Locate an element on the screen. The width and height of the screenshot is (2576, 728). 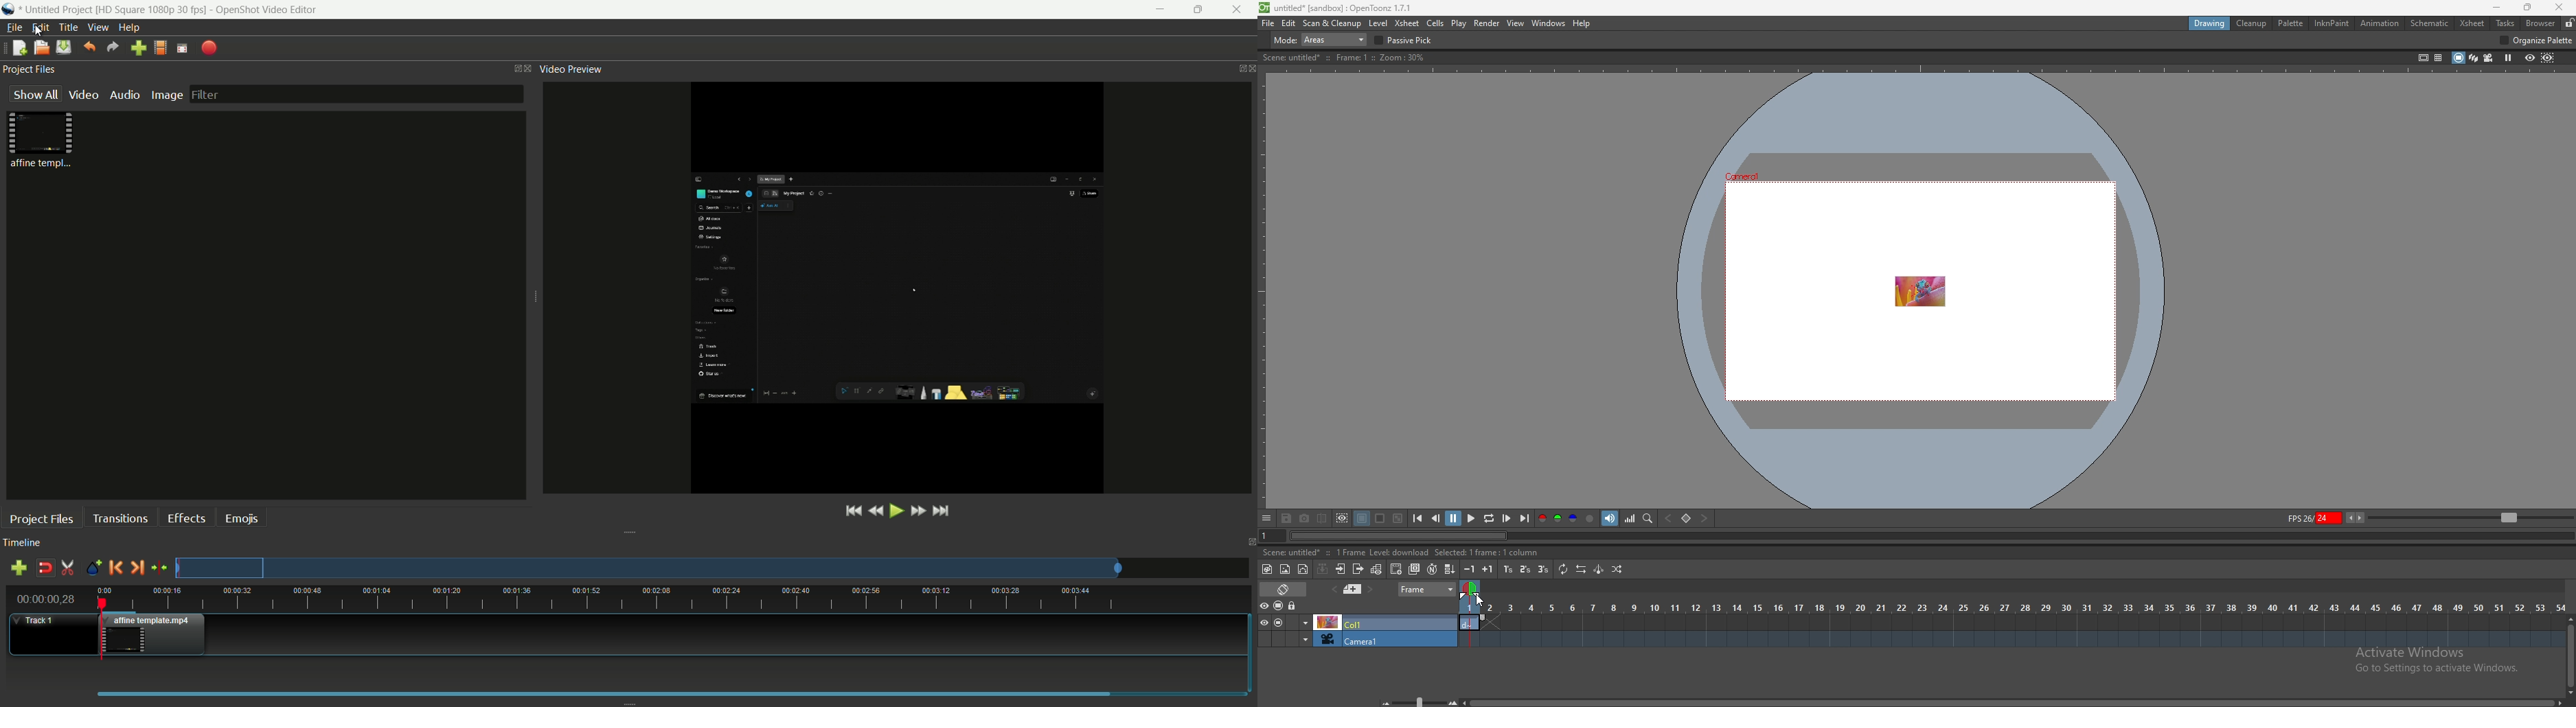
soundtrack is located at coordinates (1610, 518).